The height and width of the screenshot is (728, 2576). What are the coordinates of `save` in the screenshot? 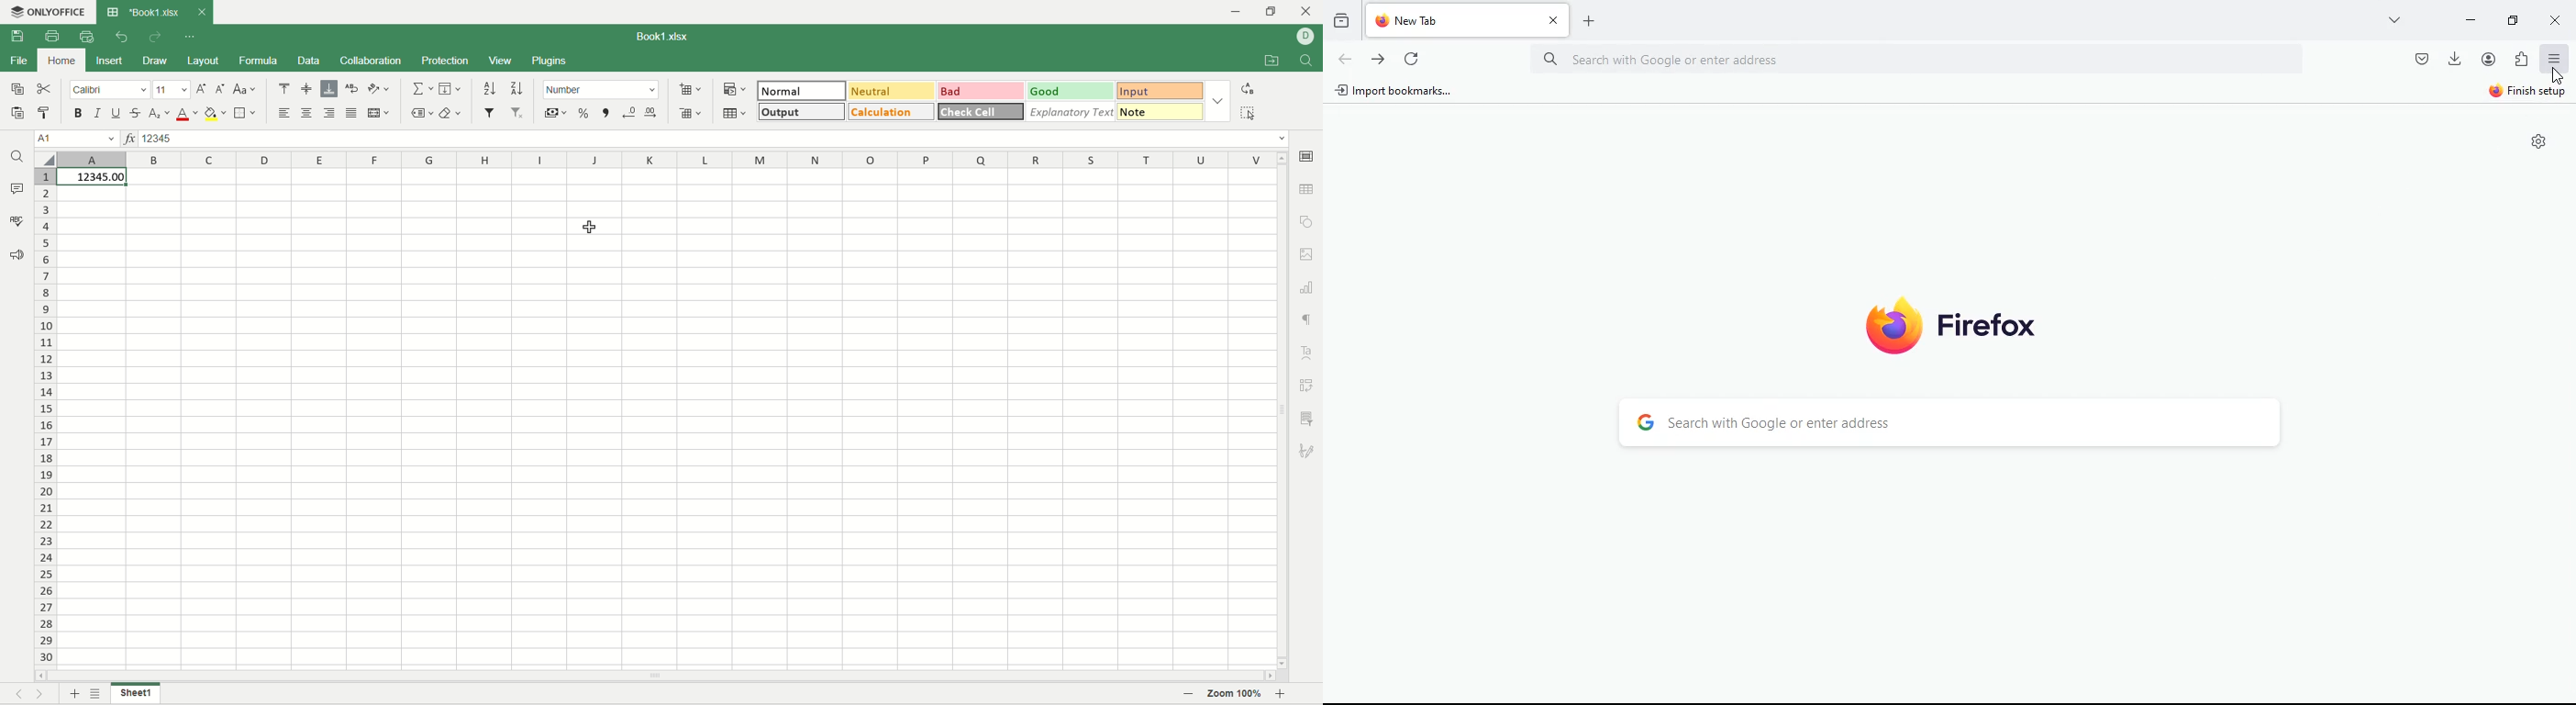 It's located at (23, 38).